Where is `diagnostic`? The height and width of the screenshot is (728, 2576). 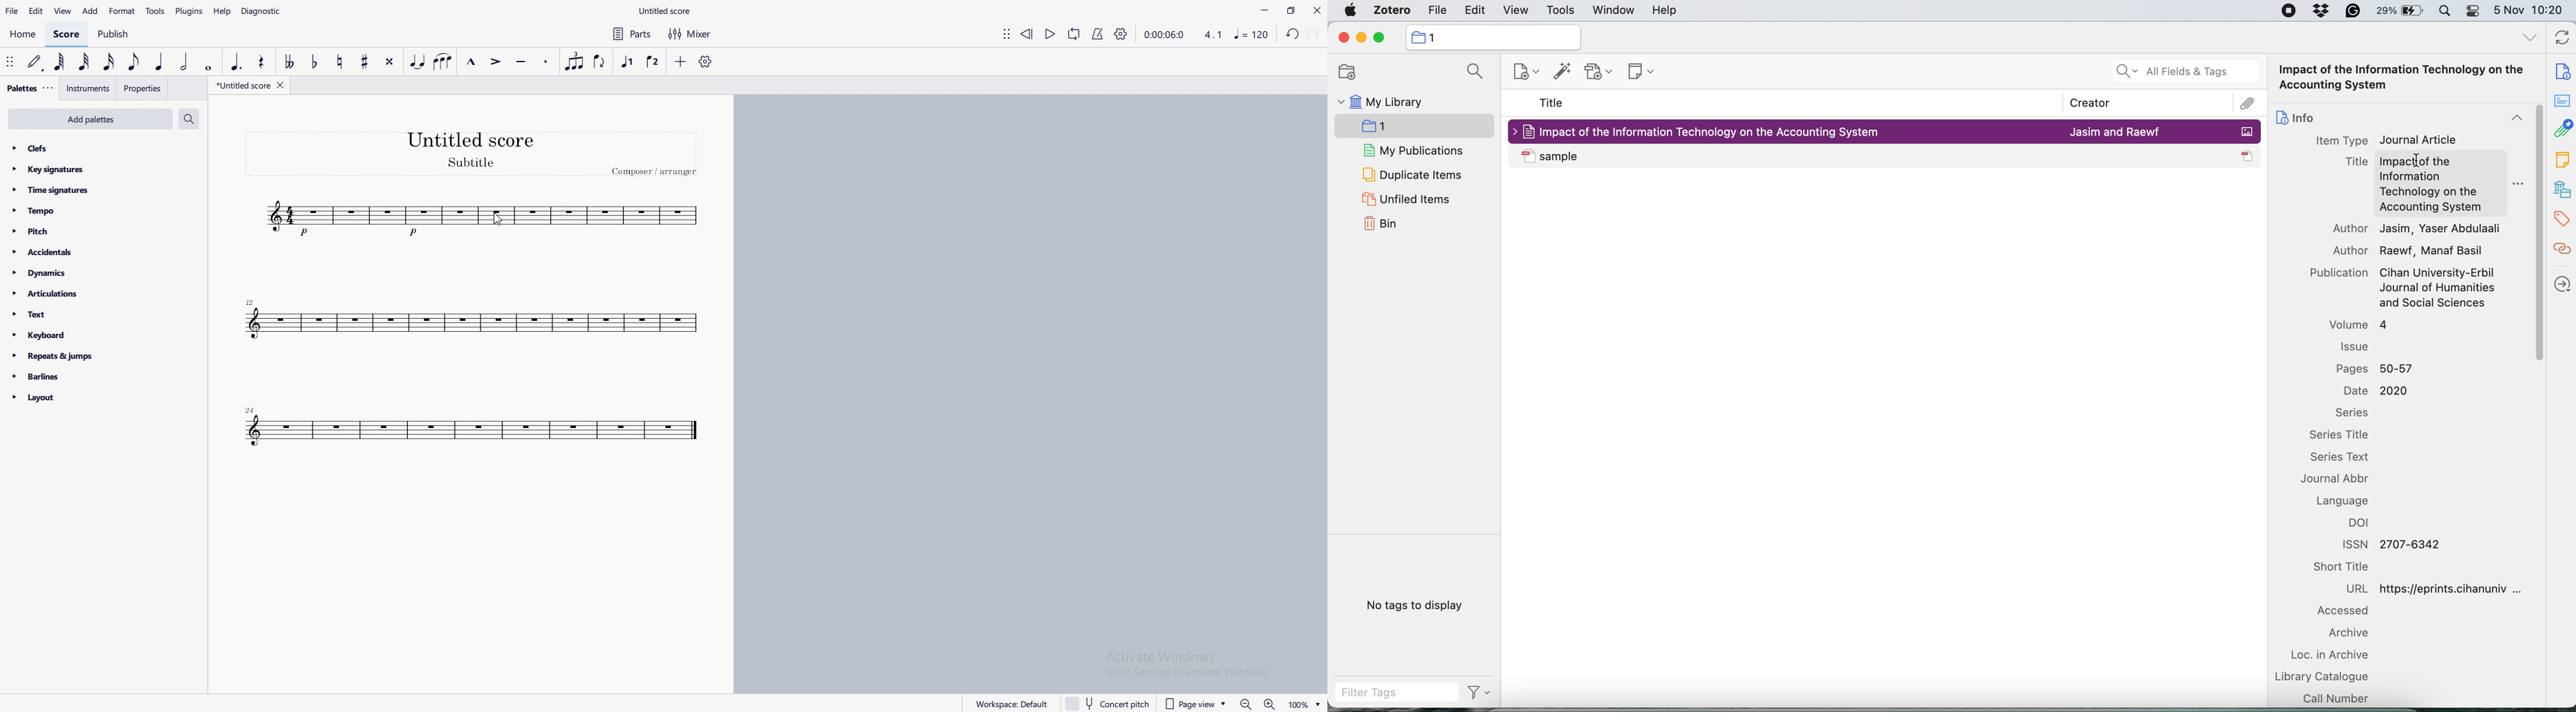
diagnostic is located at coordinates (263, 11).